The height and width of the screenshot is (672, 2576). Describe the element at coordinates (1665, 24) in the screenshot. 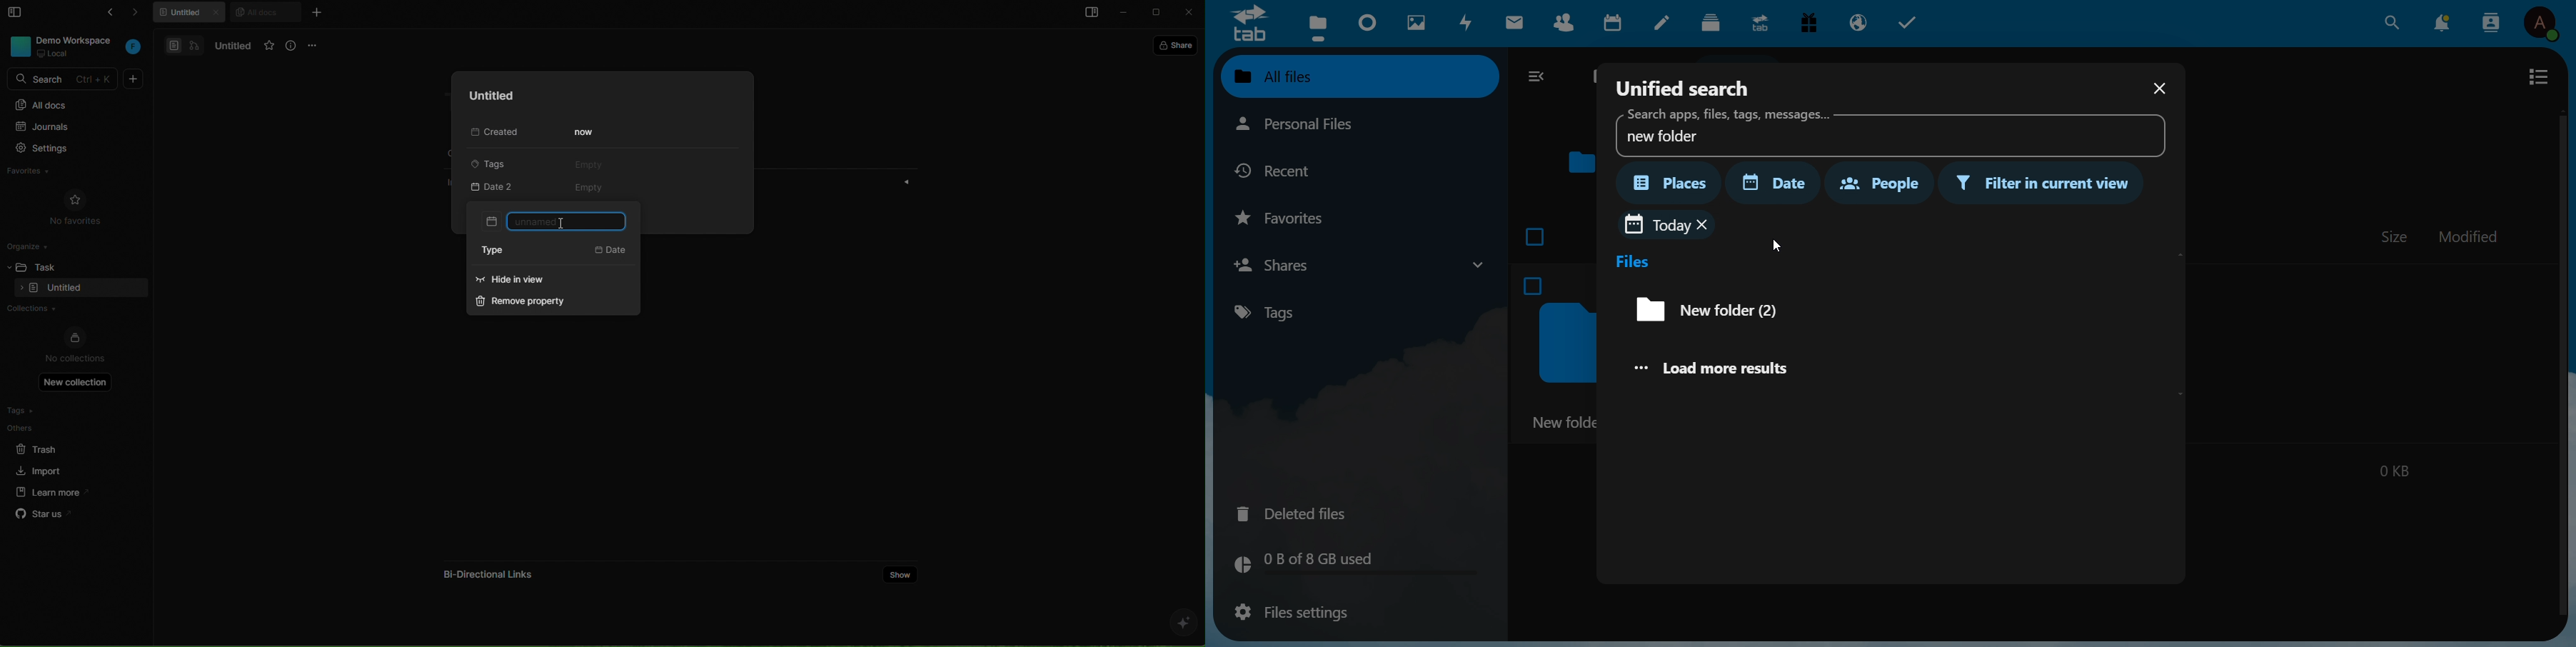

I see `notes` at that location.